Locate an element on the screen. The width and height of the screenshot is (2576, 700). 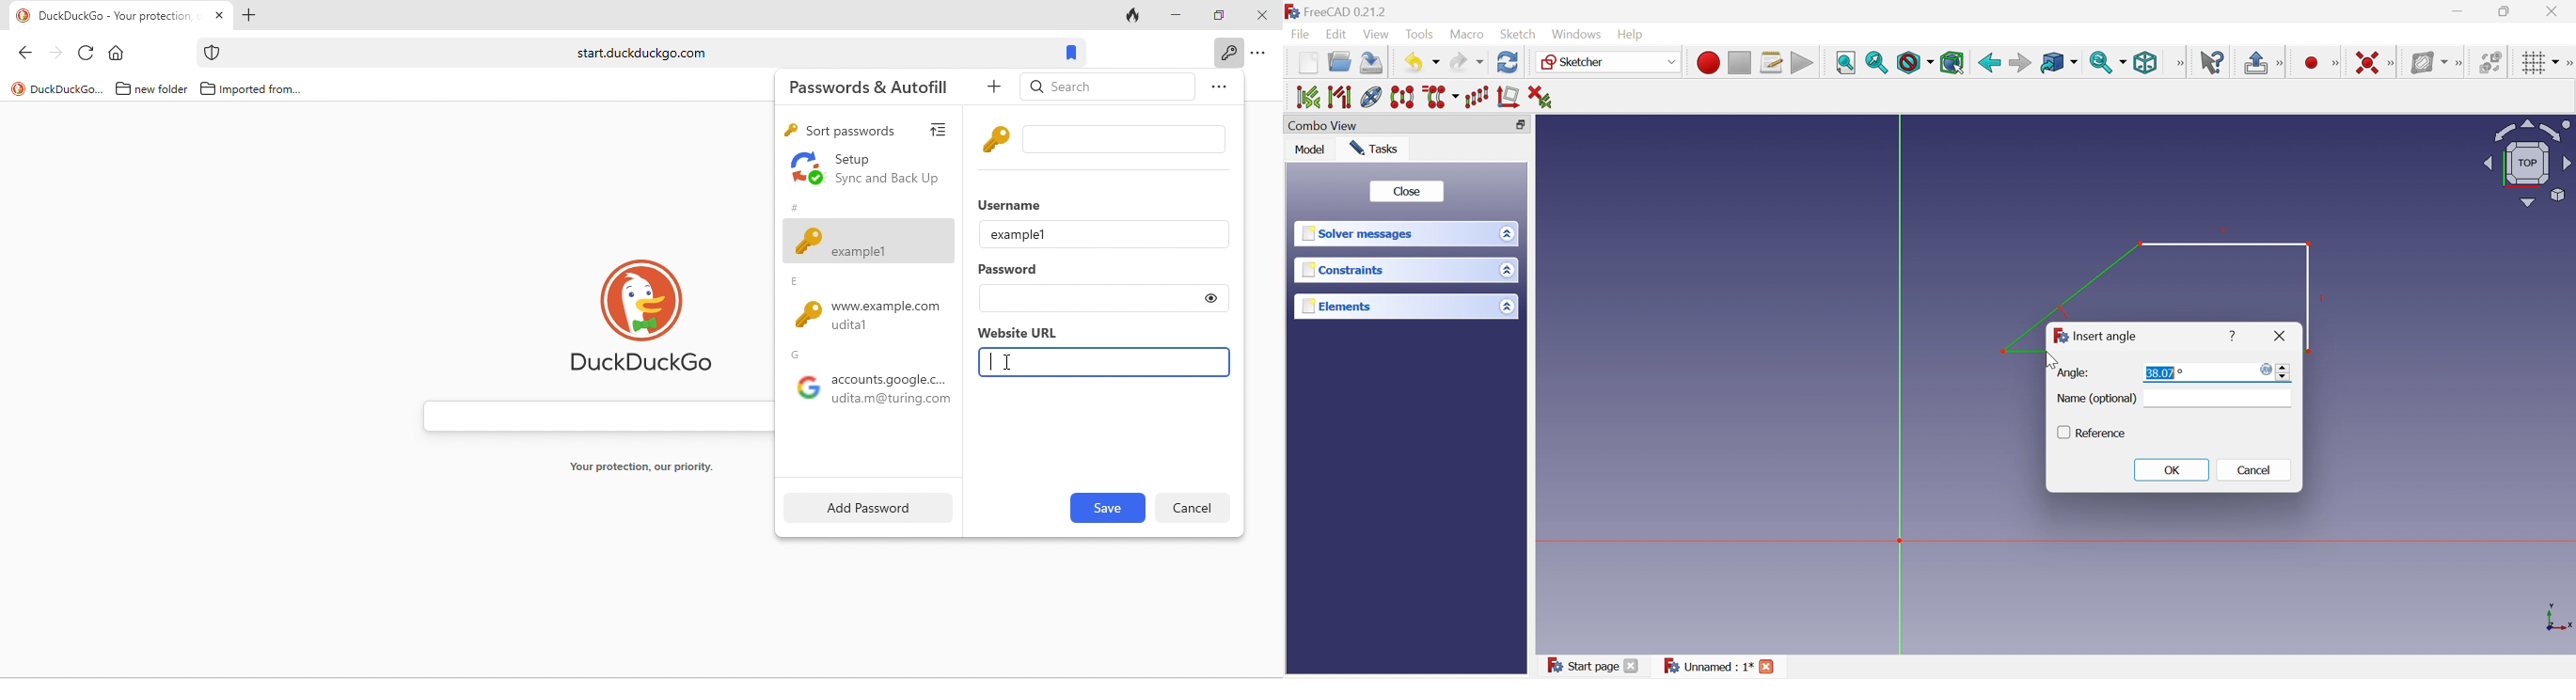
password input box is located at coordinates (1086, 300).